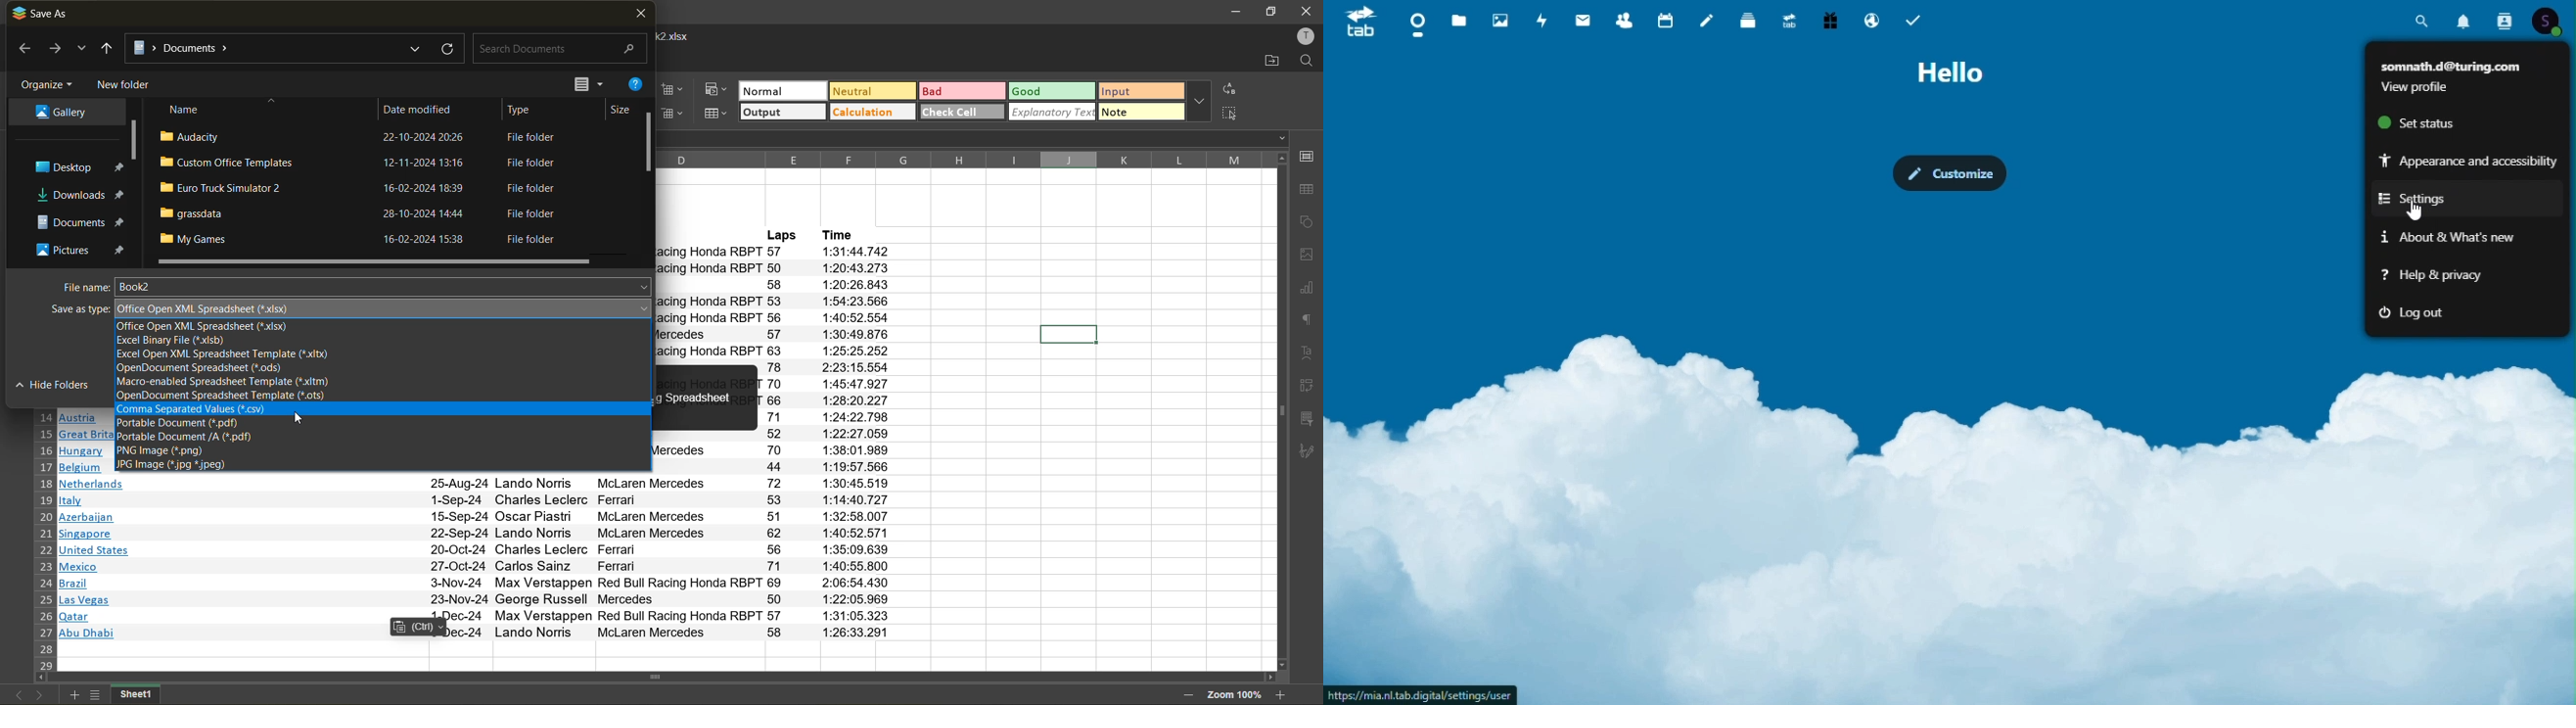 The width and height of the screenshot is (2576, 728). I want to click on Customise, so click(1950, 175).